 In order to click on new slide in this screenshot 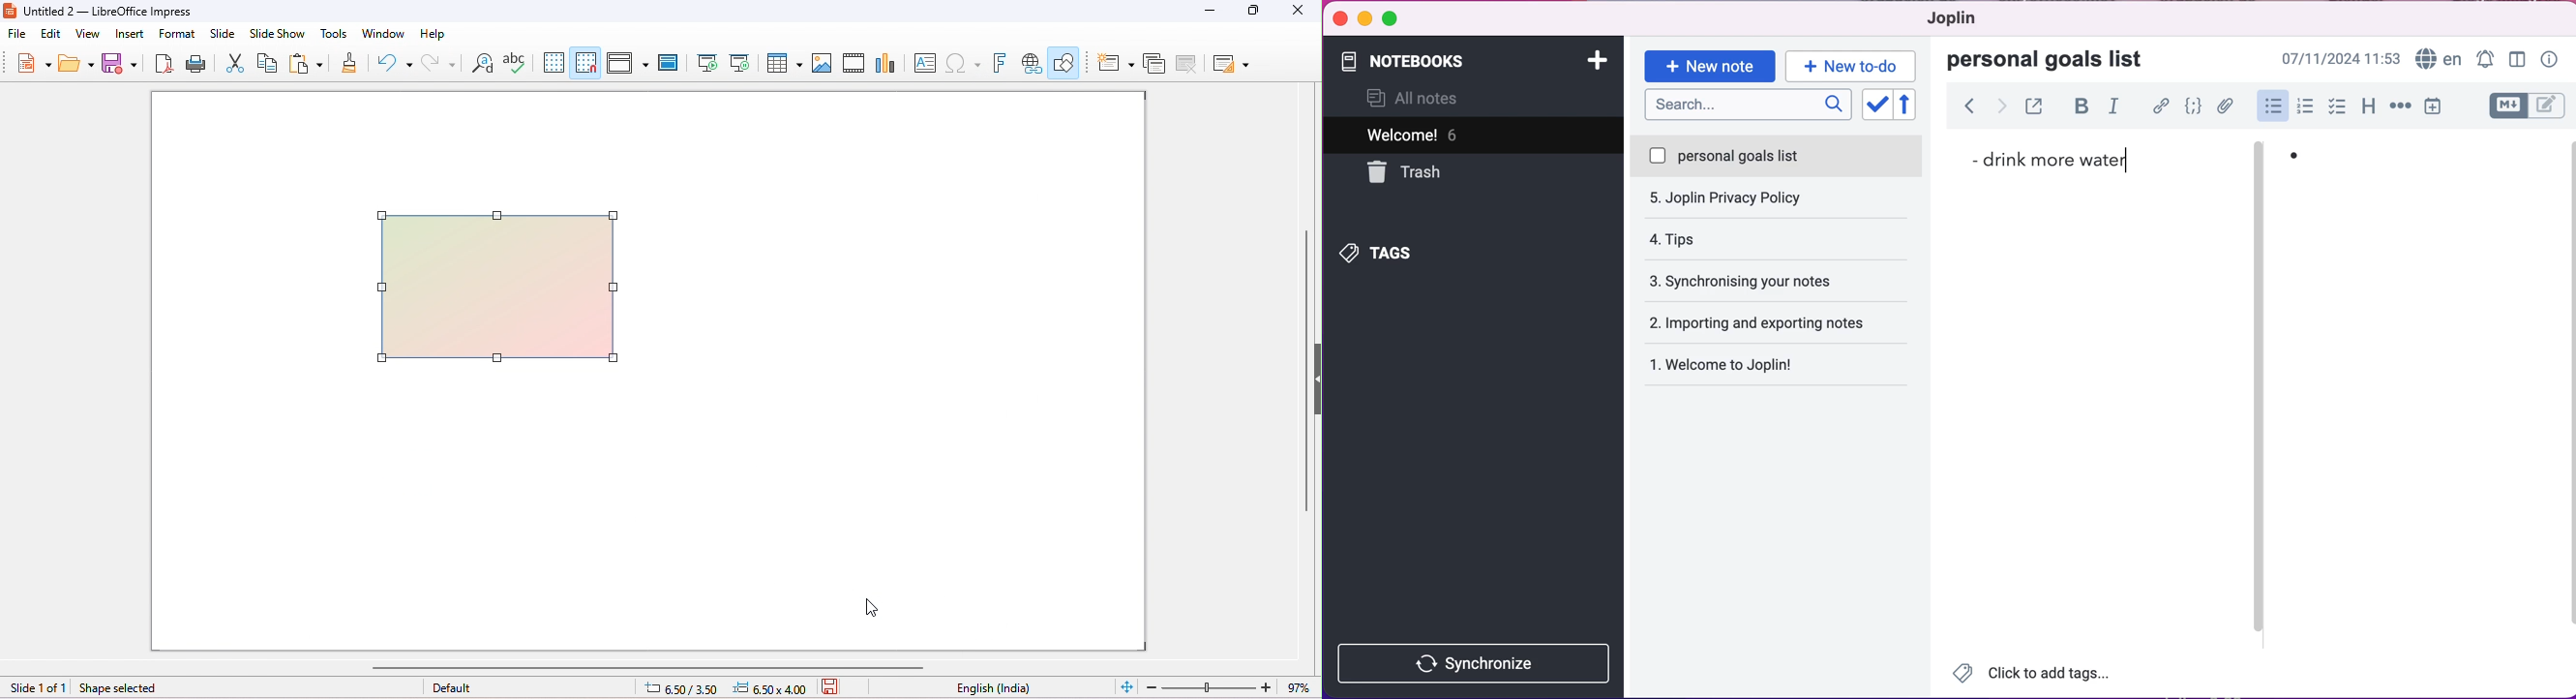, I will do `click(1116, 64)`.